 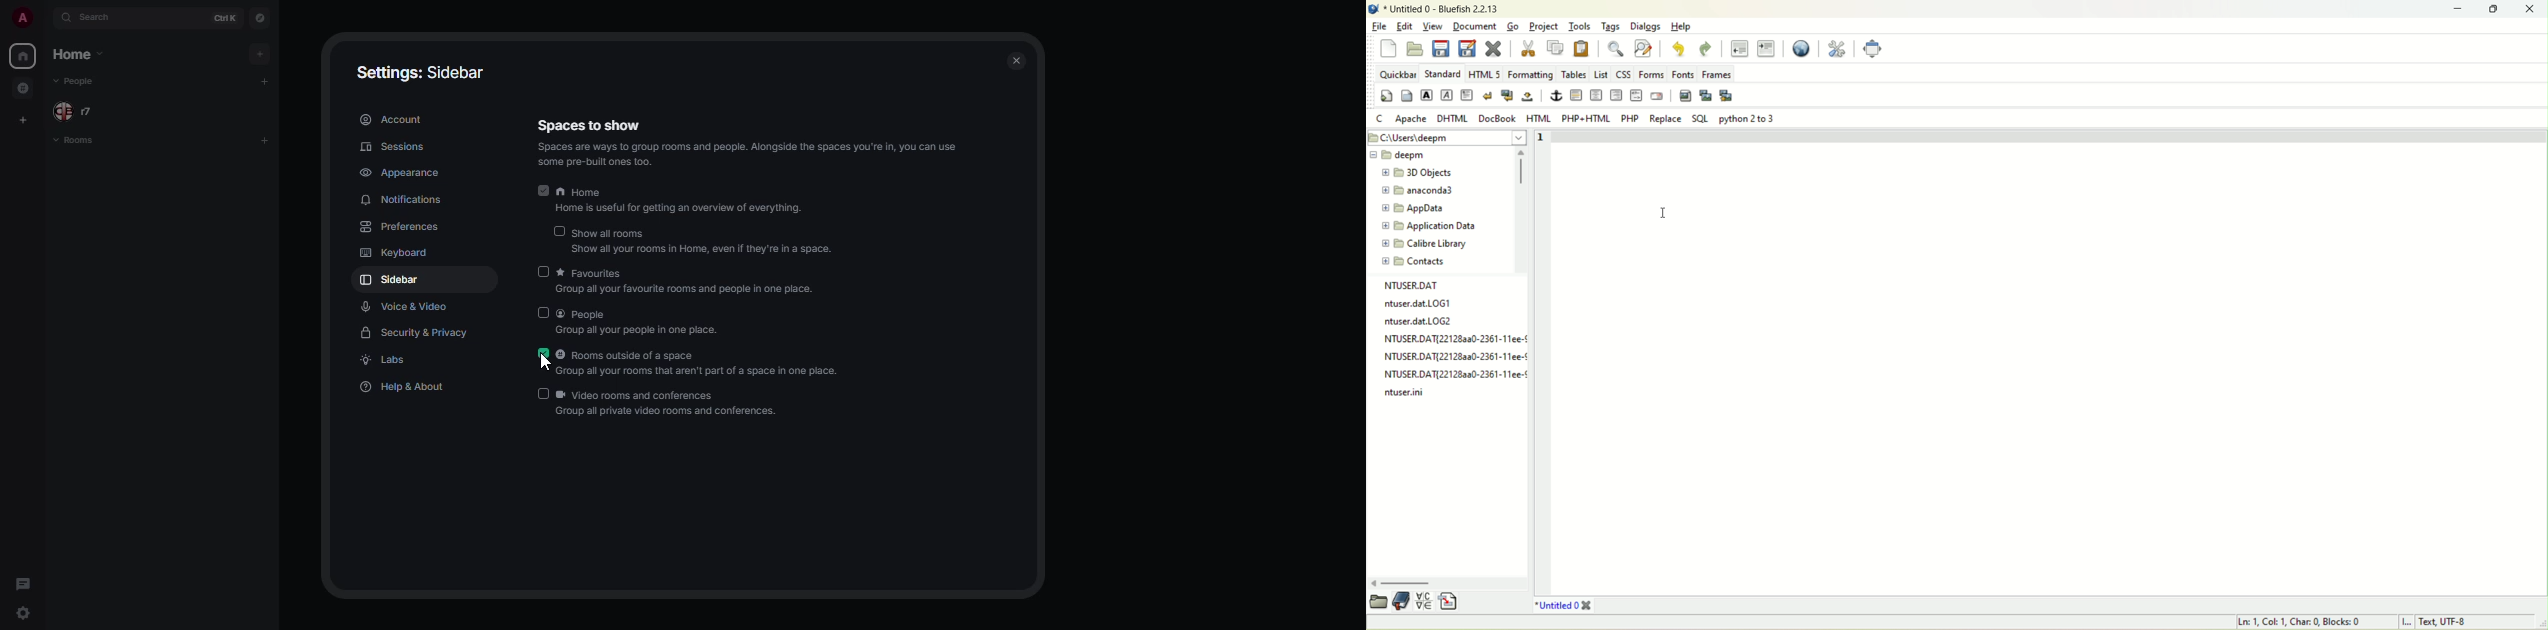 I want to click on frames, so click(x=1717, y=75).